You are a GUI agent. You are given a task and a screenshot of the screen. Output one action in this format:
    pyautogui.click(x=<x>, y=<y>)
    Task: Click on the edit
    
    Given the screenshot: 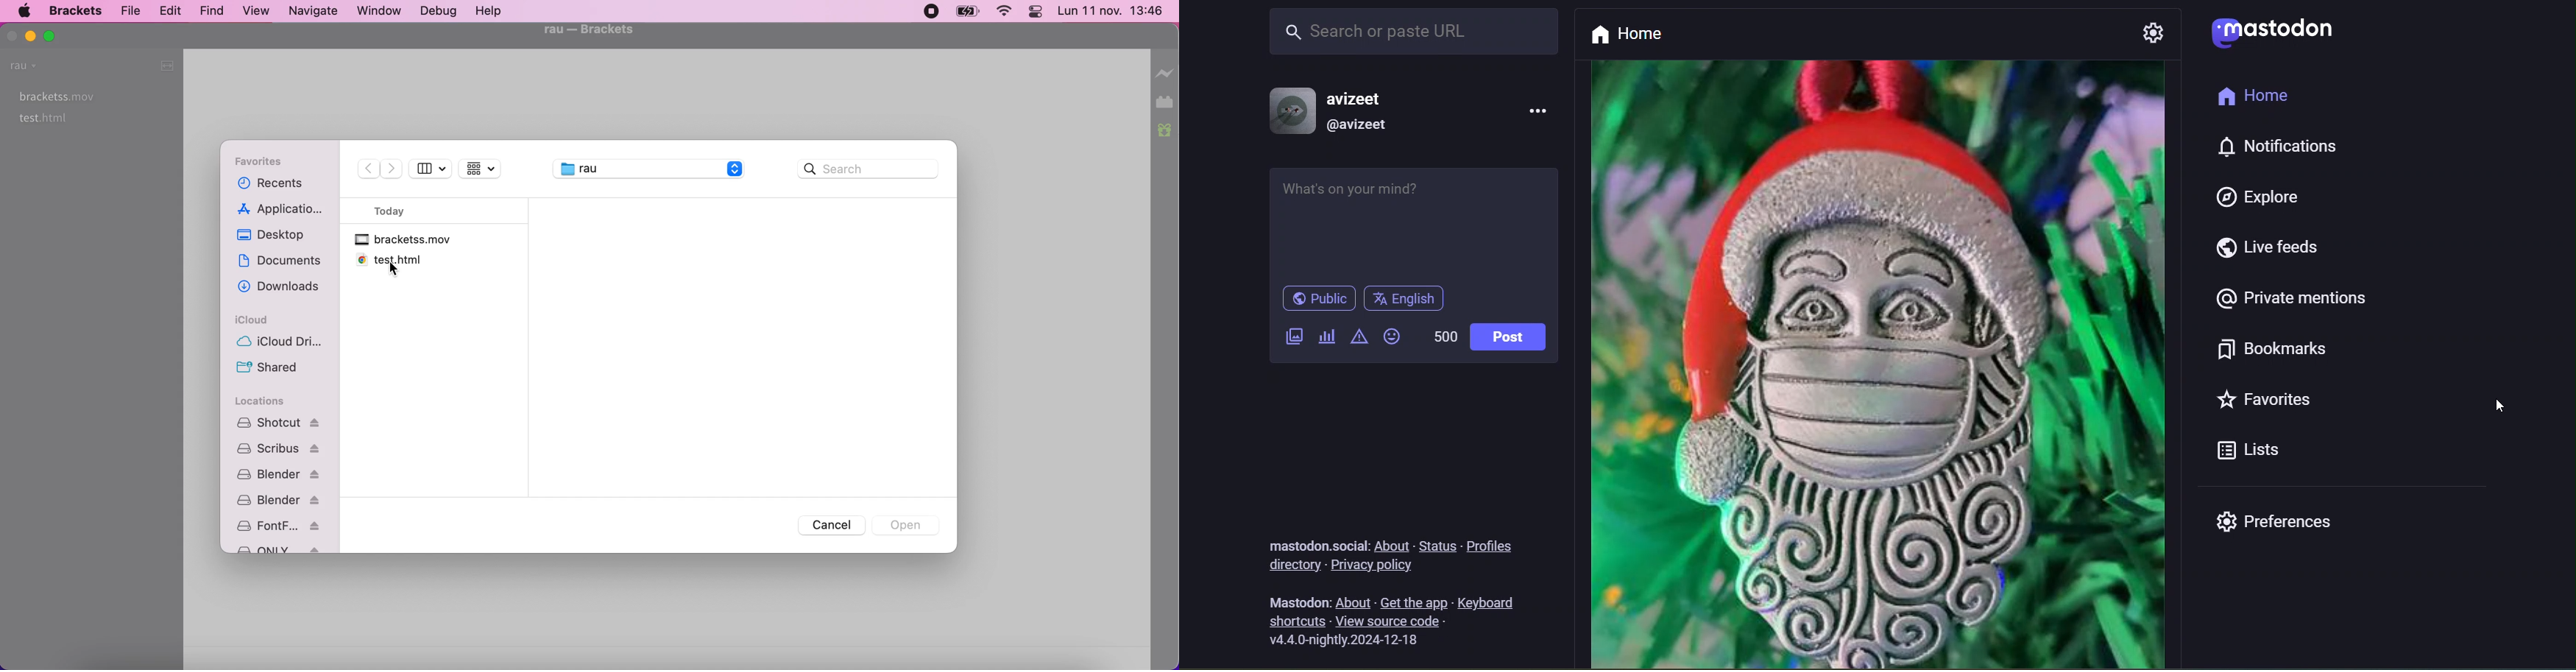 What is the action you would take?
    pyautogui.click(x=169, y=11)
    